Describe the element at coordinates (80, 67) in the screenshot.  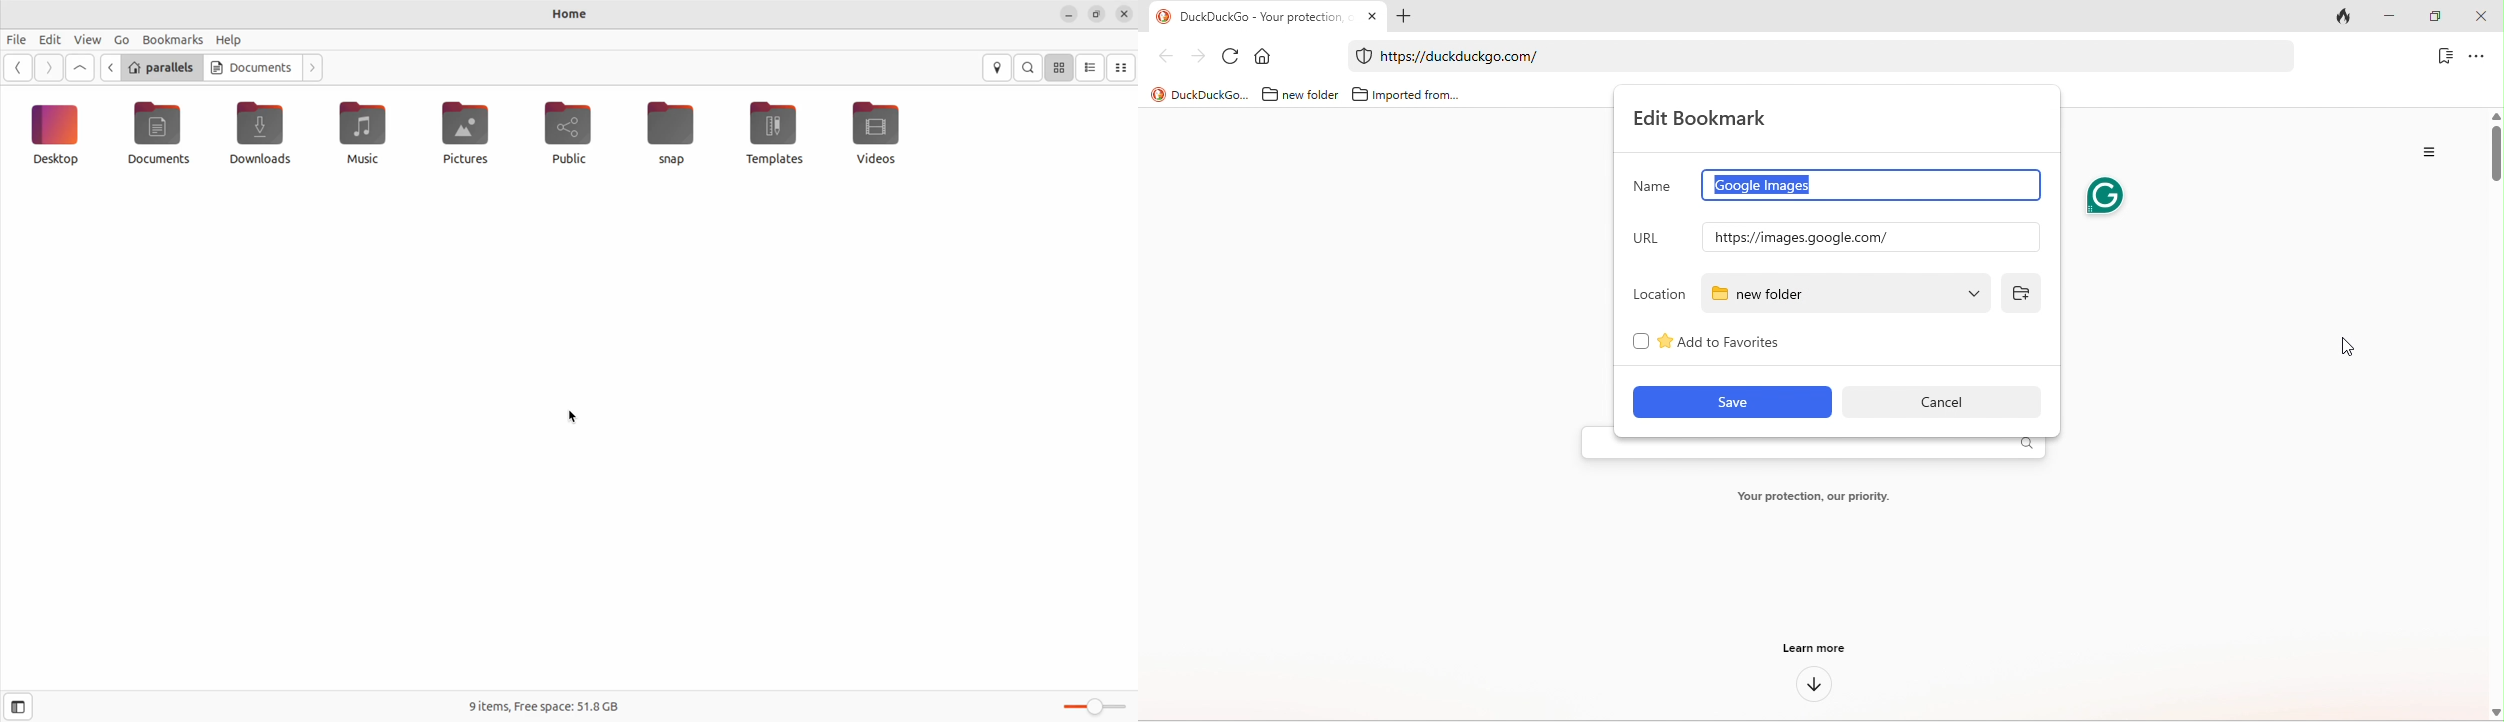
I see `go up` at that location.